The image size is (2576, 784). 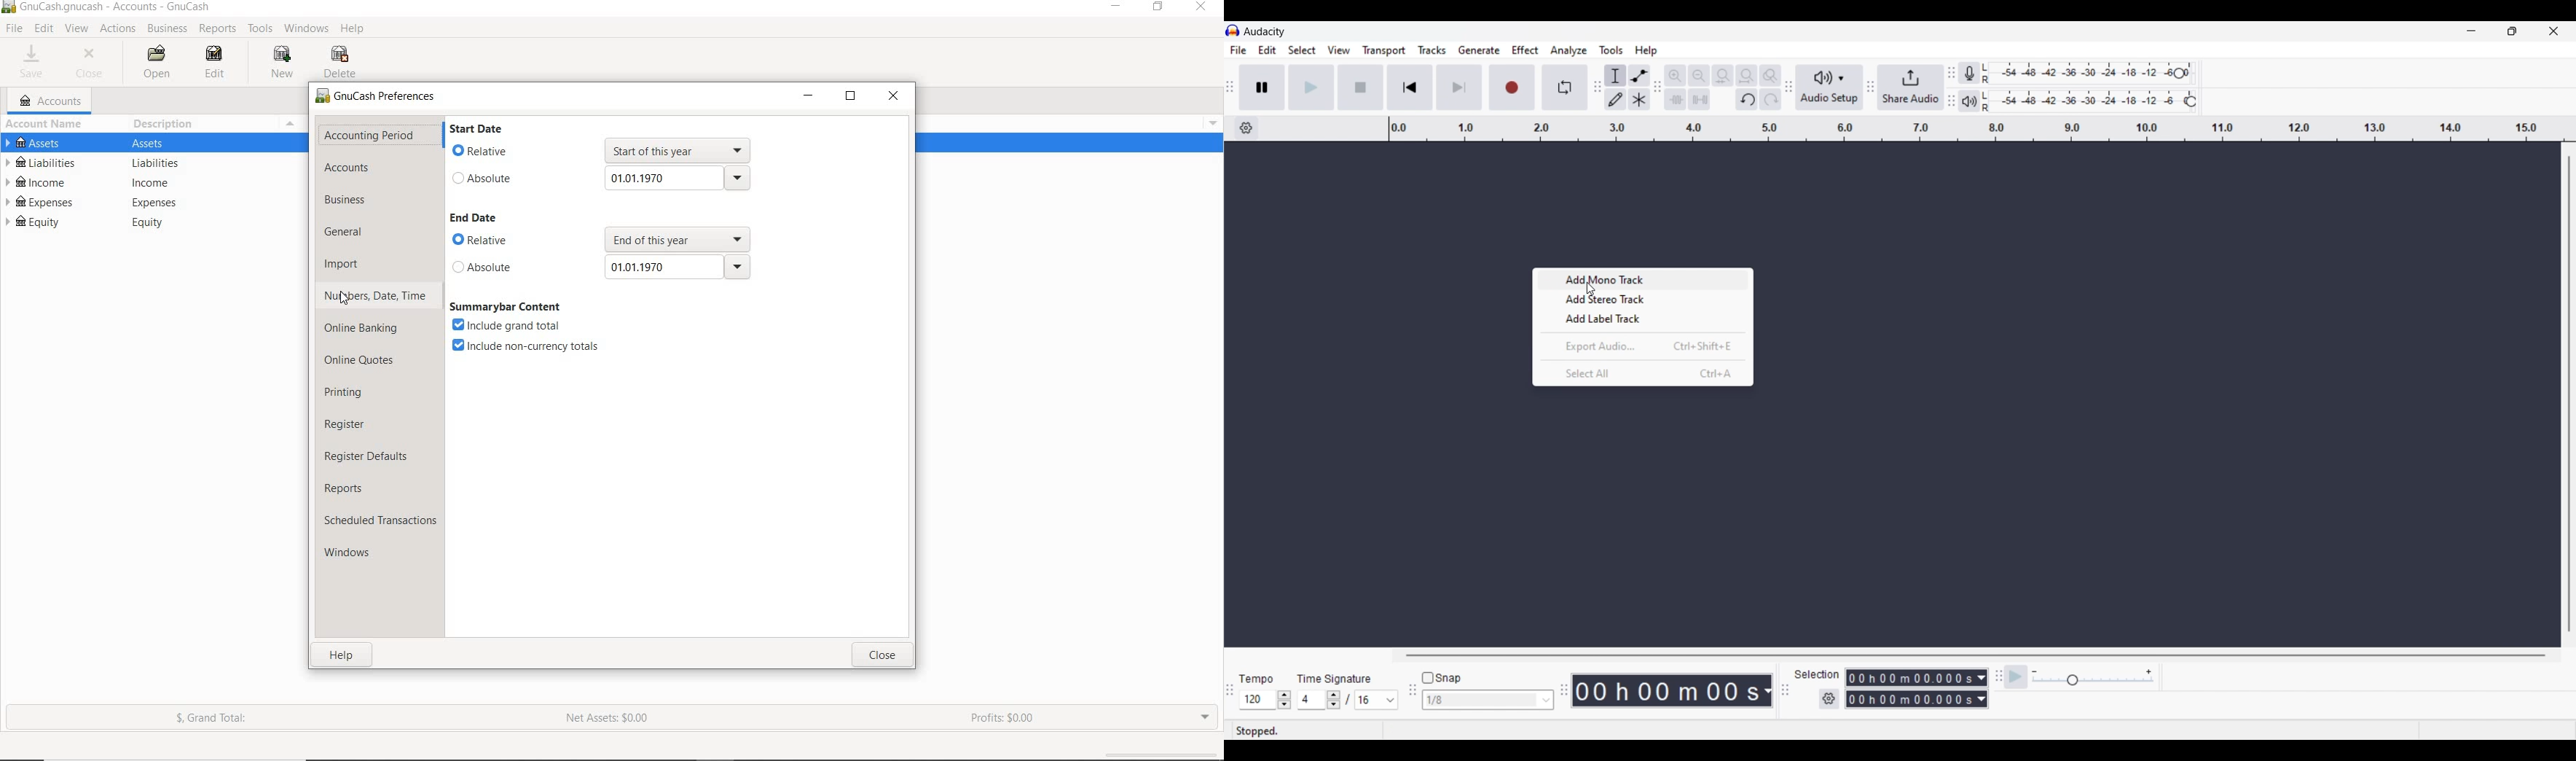 I want to click on Horizontal slide bar, so click(x=1976, y=655).